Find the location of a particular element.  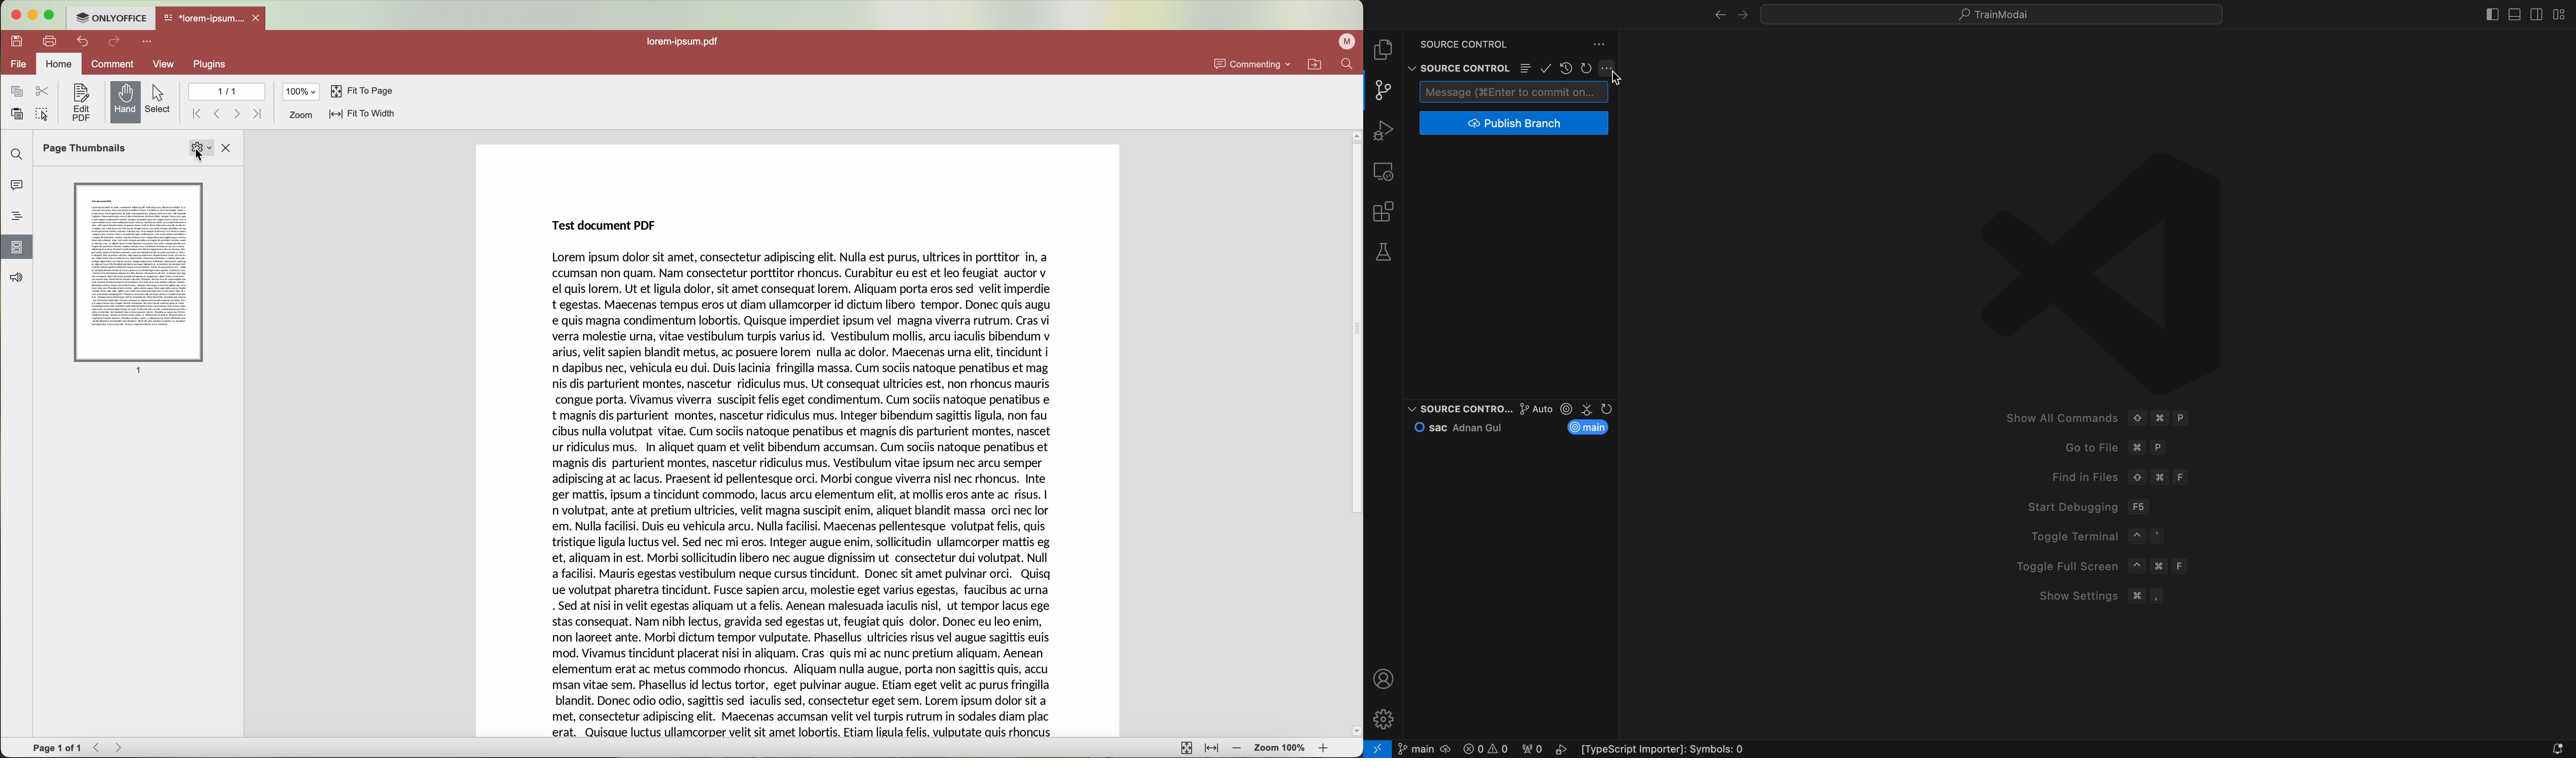

feedback and support is located at coordinates (14, 278).